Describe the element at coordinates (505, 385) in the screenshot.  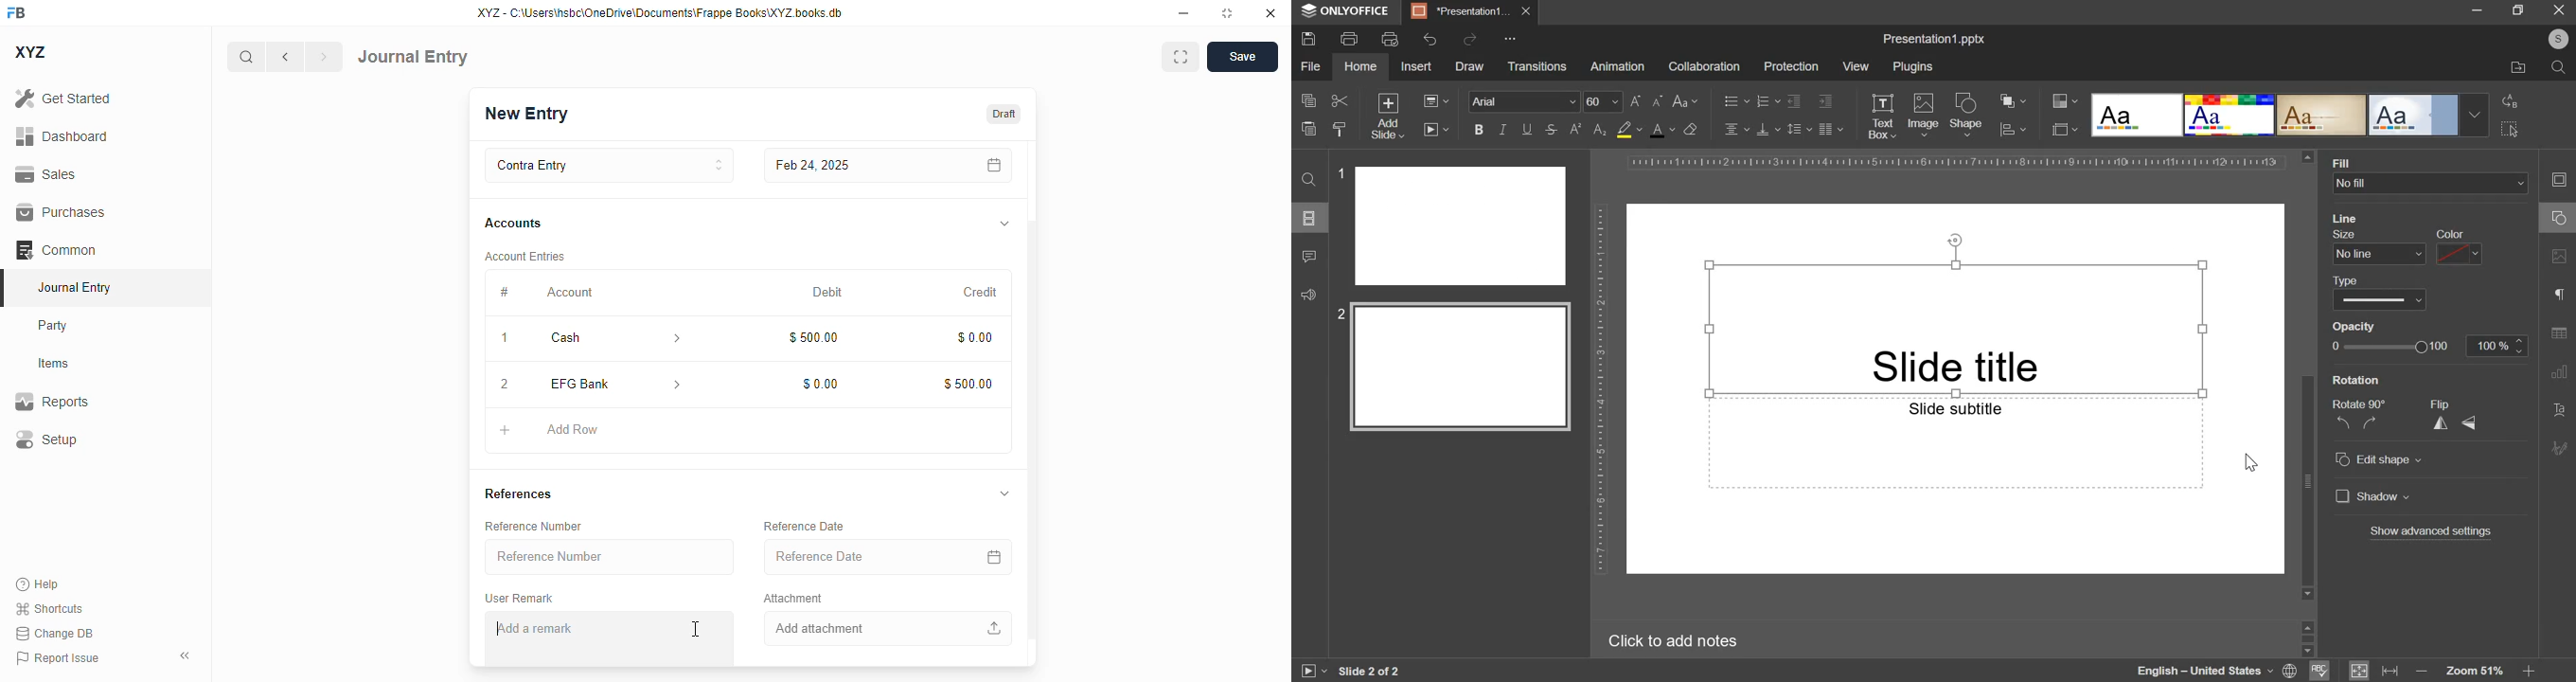
I see `2` at that location.